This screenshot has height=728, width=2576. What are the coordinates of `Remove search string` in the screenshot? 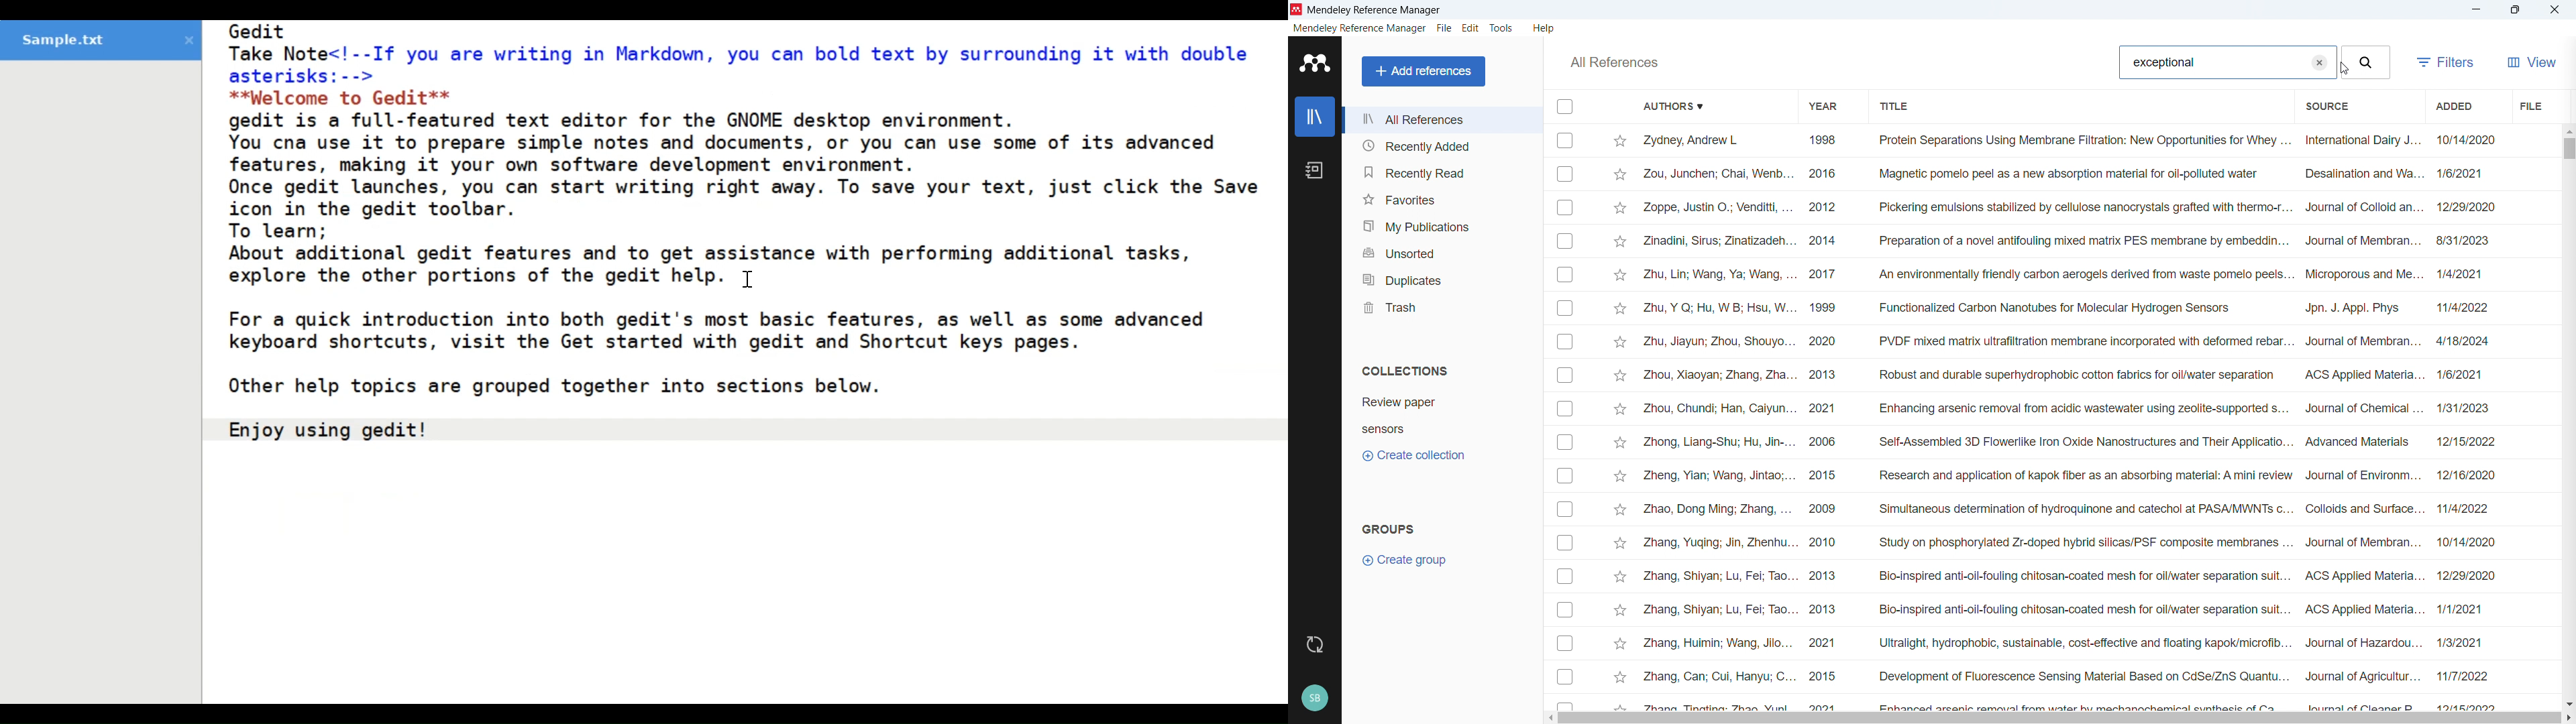 It's located at (2320, 62).